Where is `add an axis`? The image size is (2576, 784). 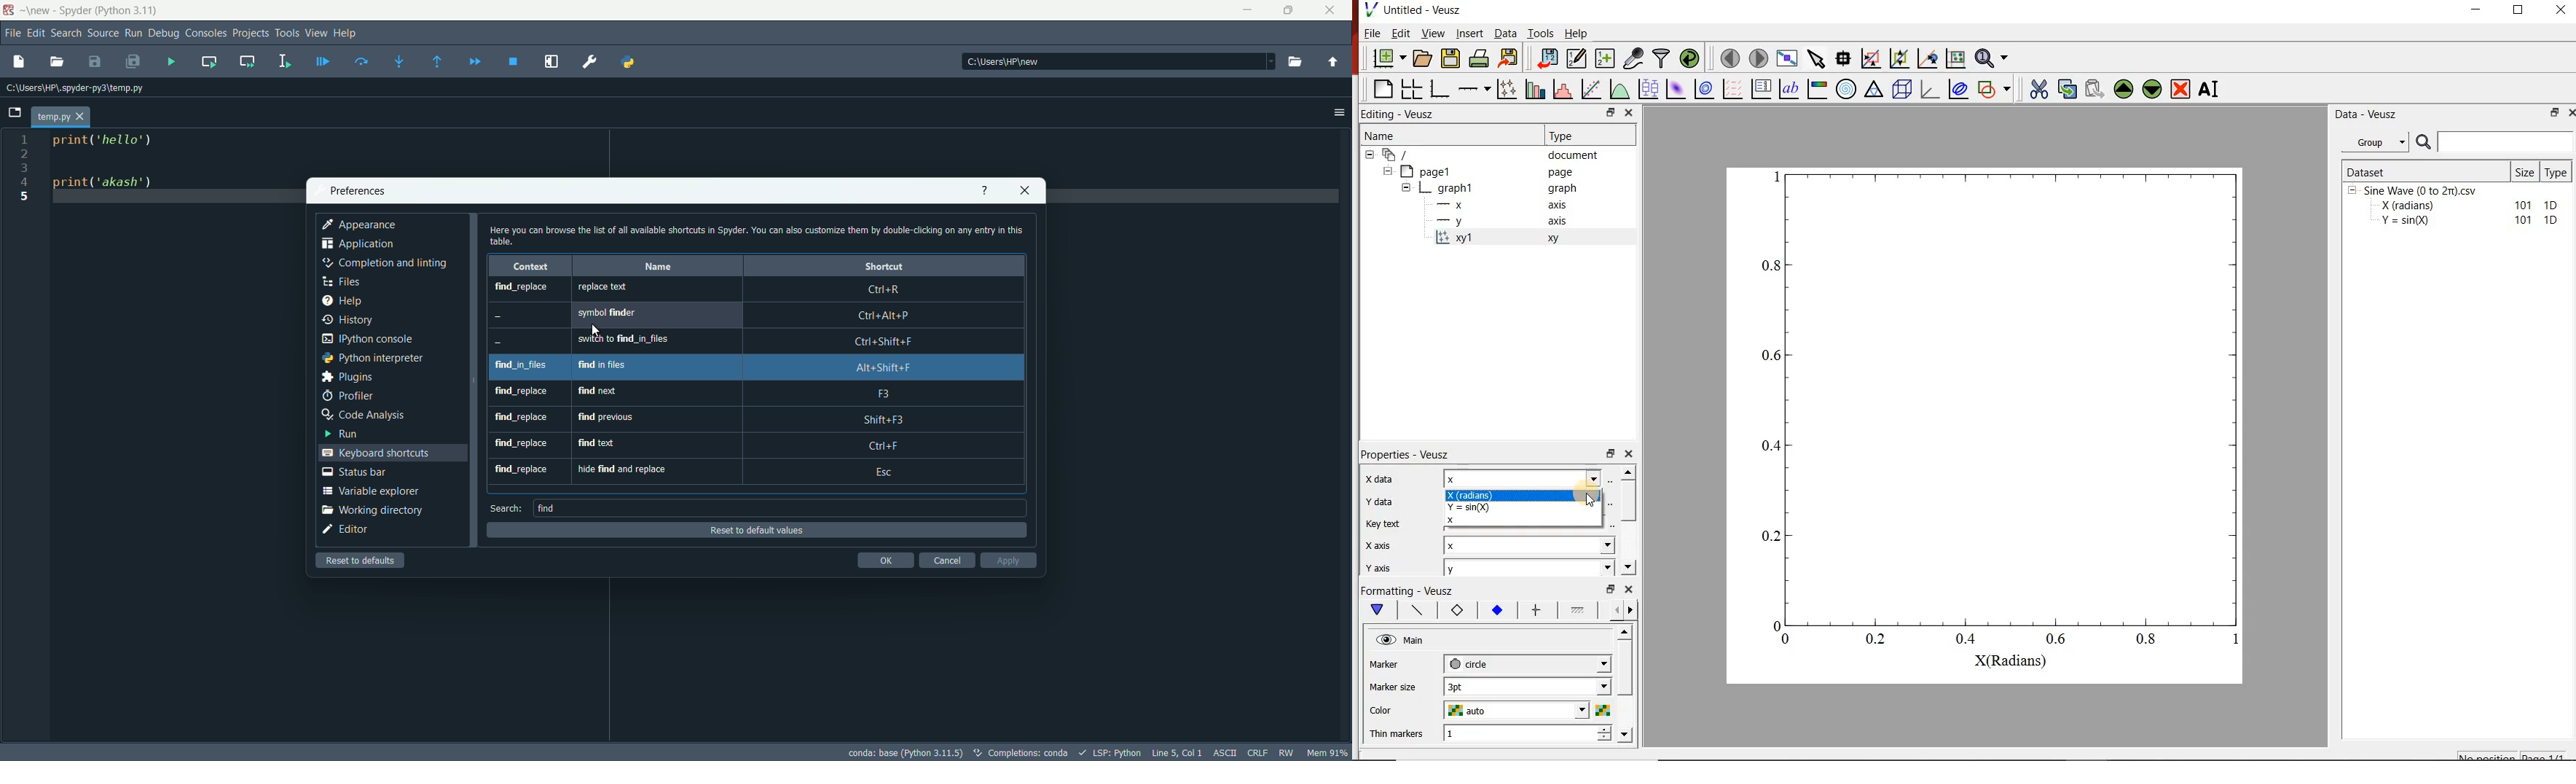
add an axis is located at coordinates (1474, 89).